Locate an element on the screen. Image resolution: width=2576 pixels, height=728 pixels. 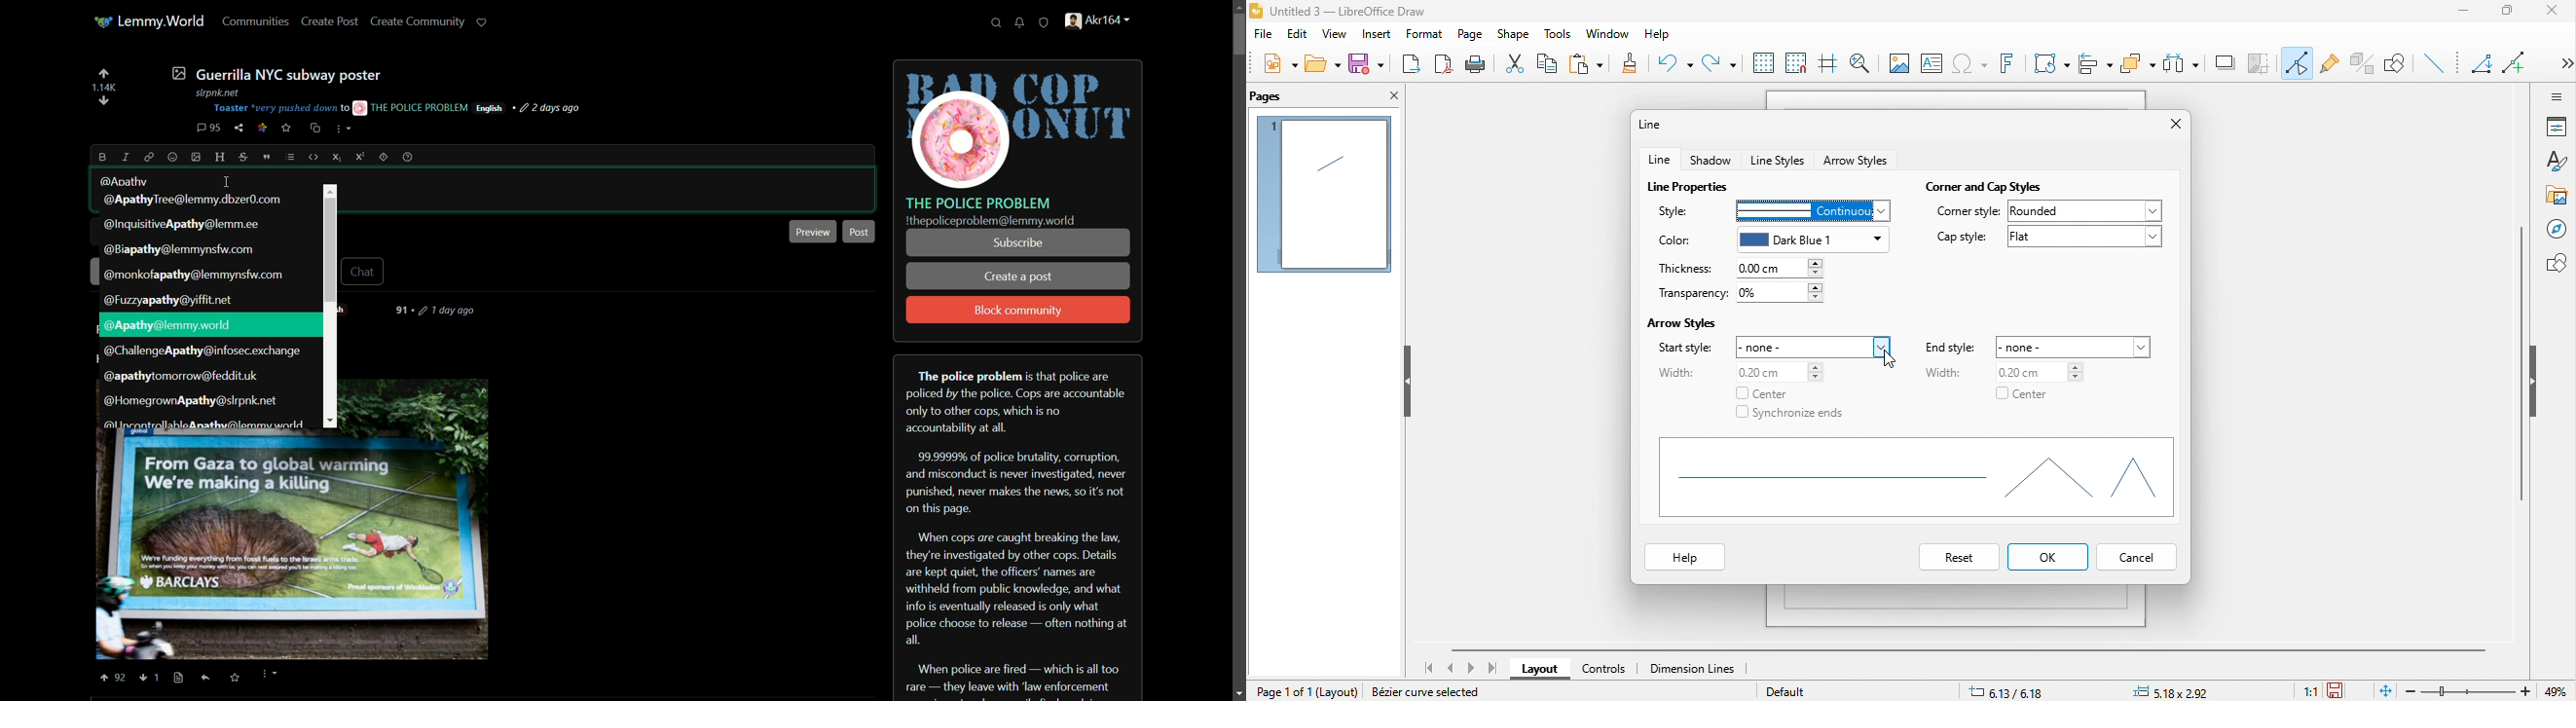
print is located at coordinates (1476, 64).